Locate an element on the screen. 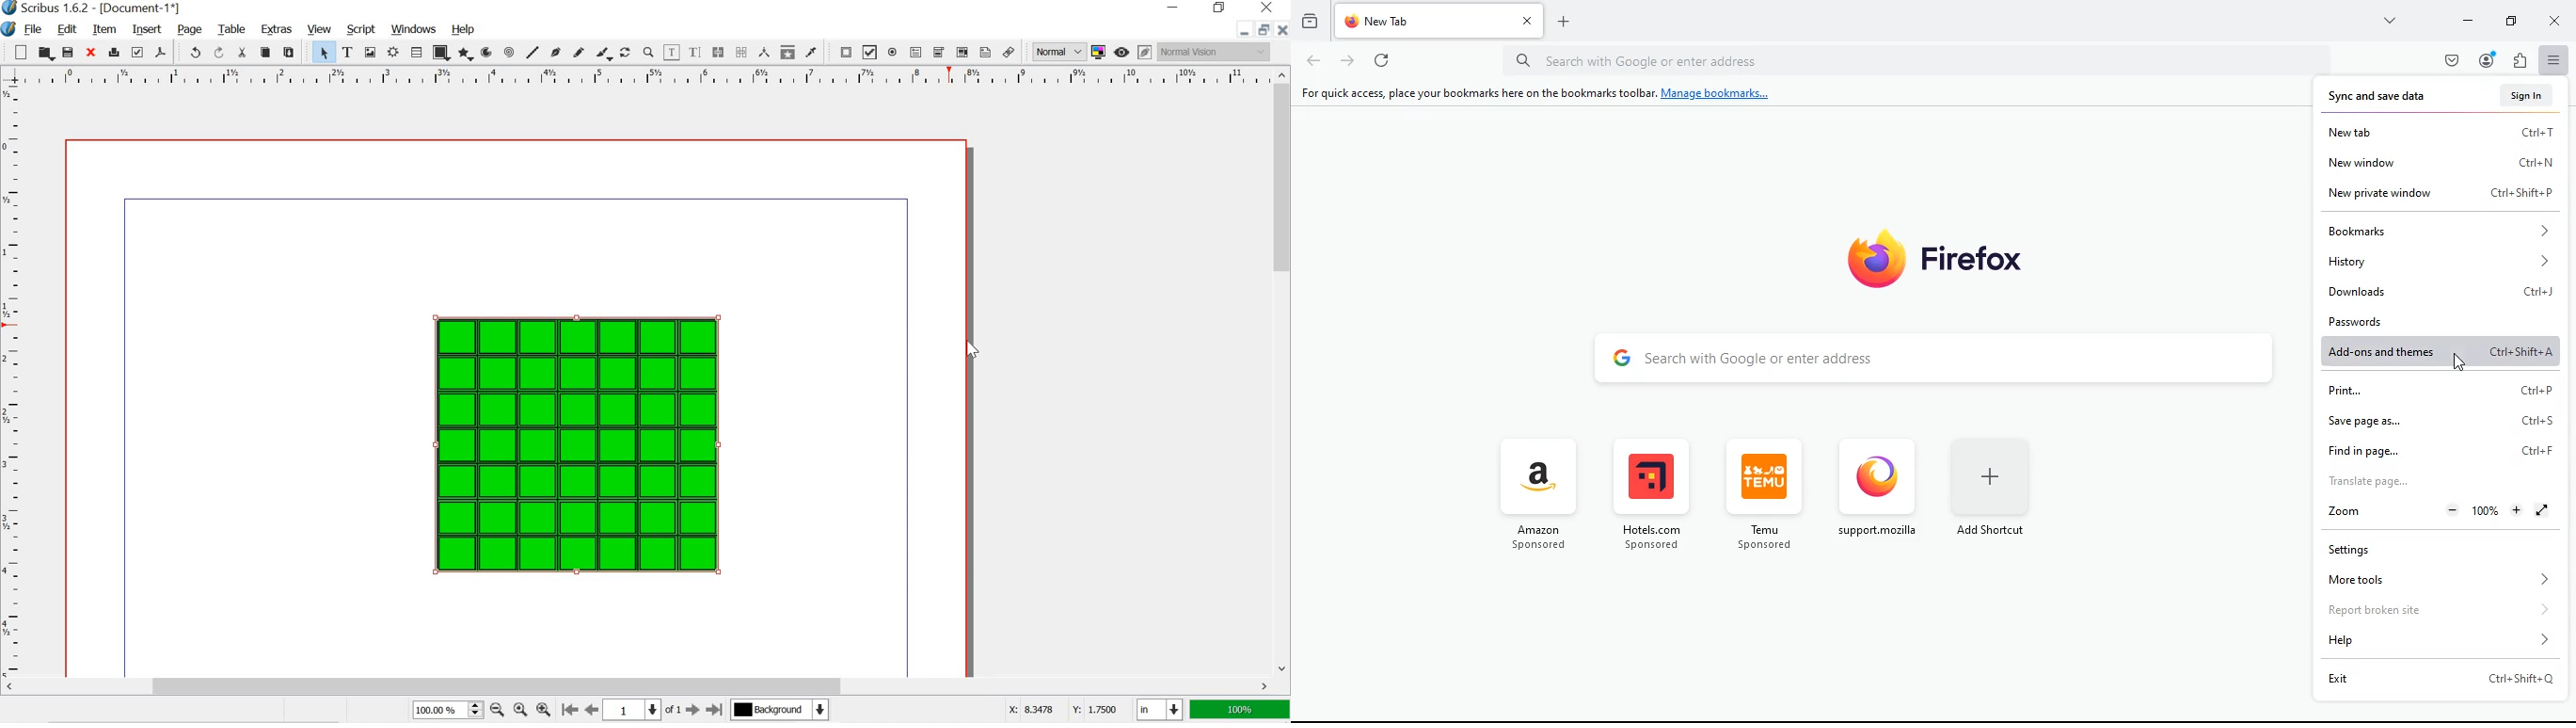 This screenshot has height=728, width=2576. forward is located at coordinates (1345, 62).